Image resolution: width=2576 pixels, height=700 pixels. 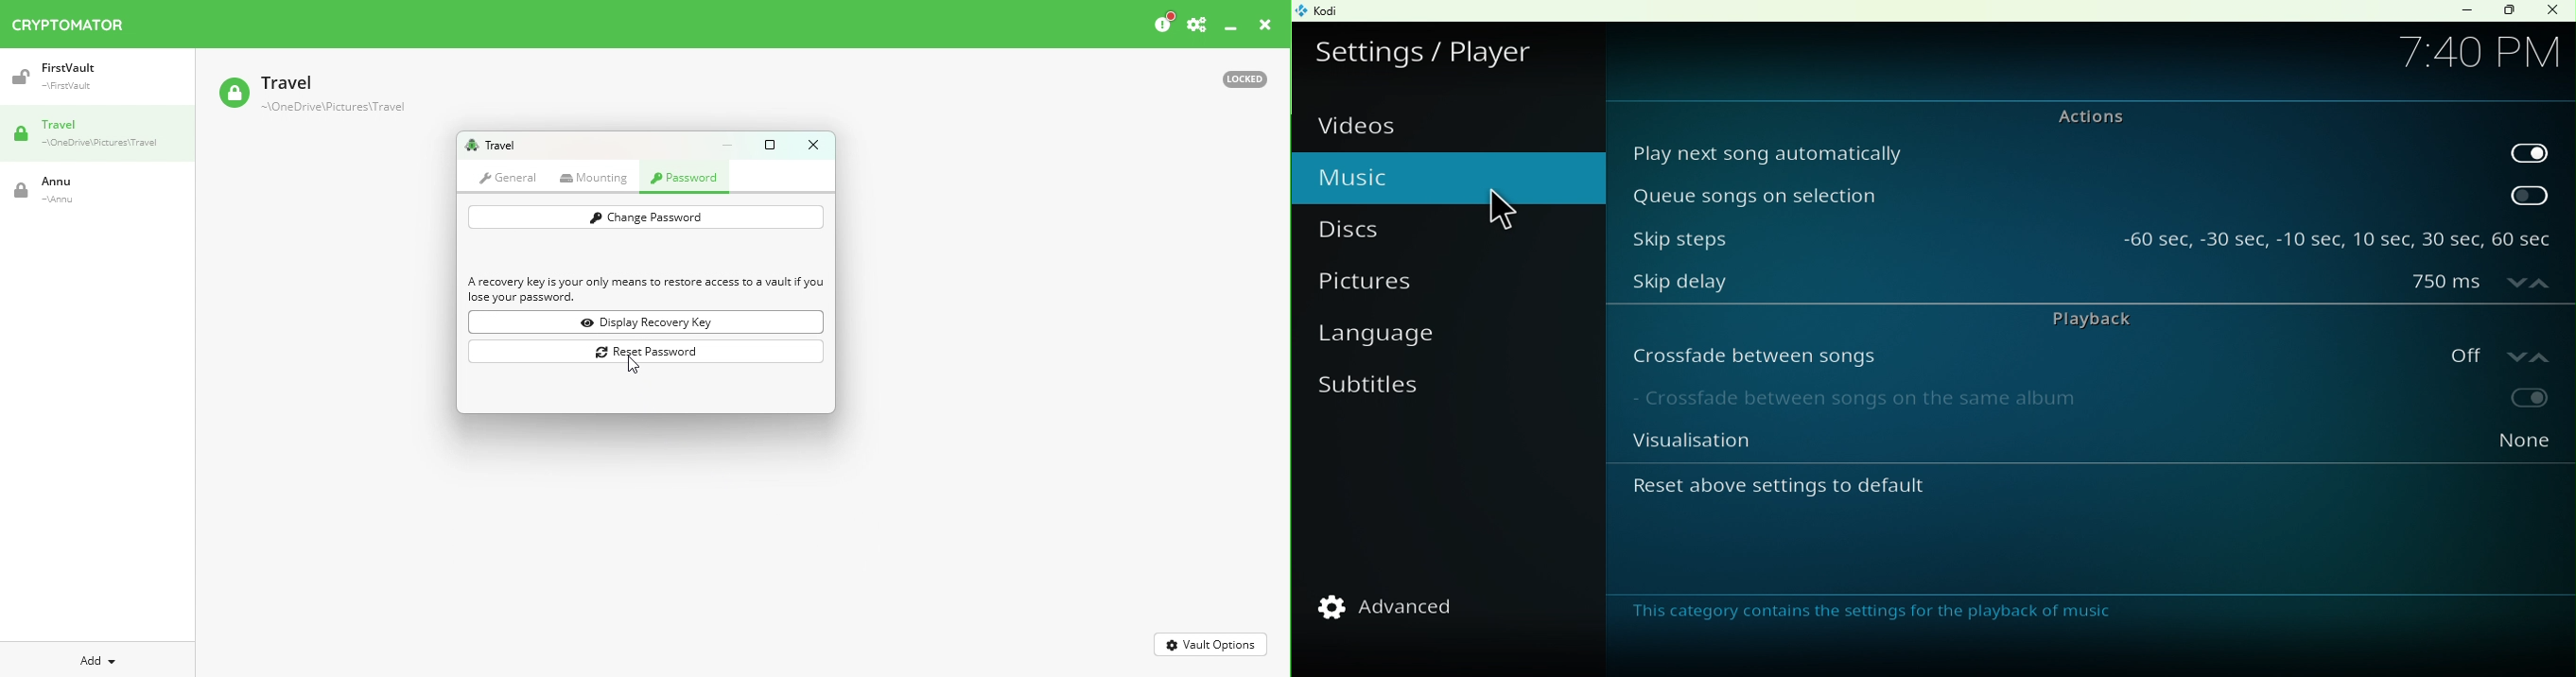 What do you see at coordinates (2008, 447) in the screenshot?
I see `Visualization` at bounding box center [2008, 447].